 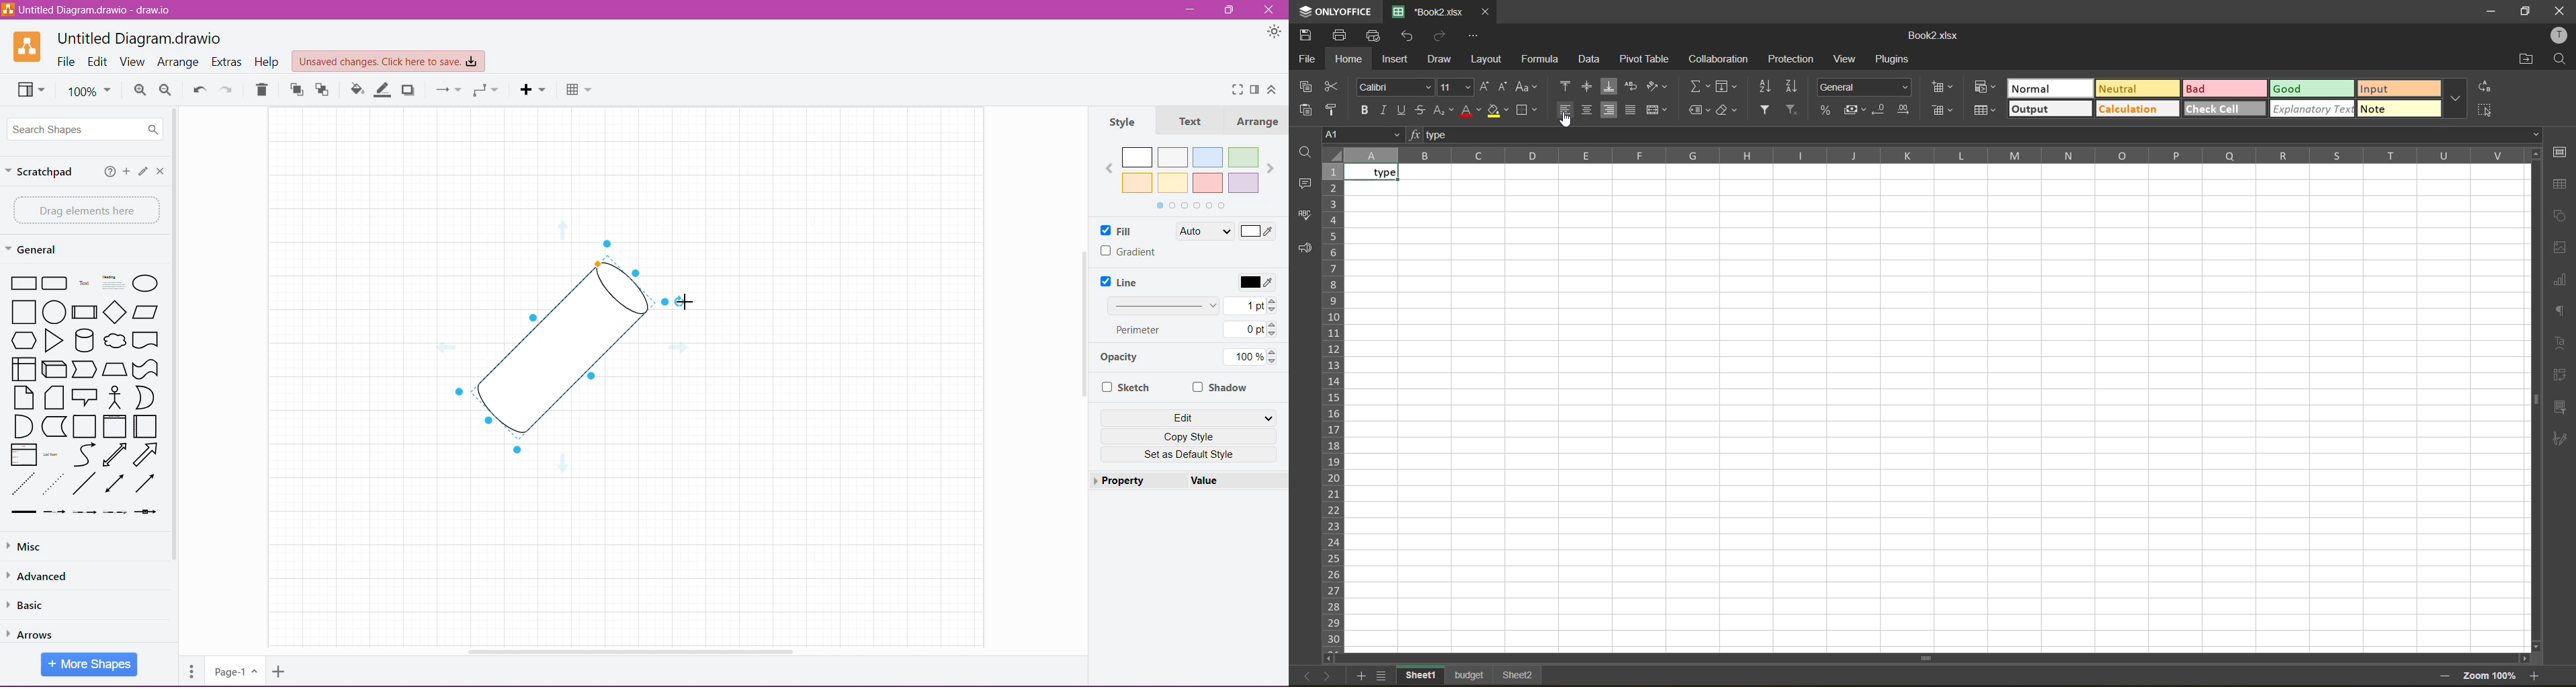 What do you see at coordinates (1131, 120) in the screenshot?
I see `Style` at bounding box center [1131, 120].